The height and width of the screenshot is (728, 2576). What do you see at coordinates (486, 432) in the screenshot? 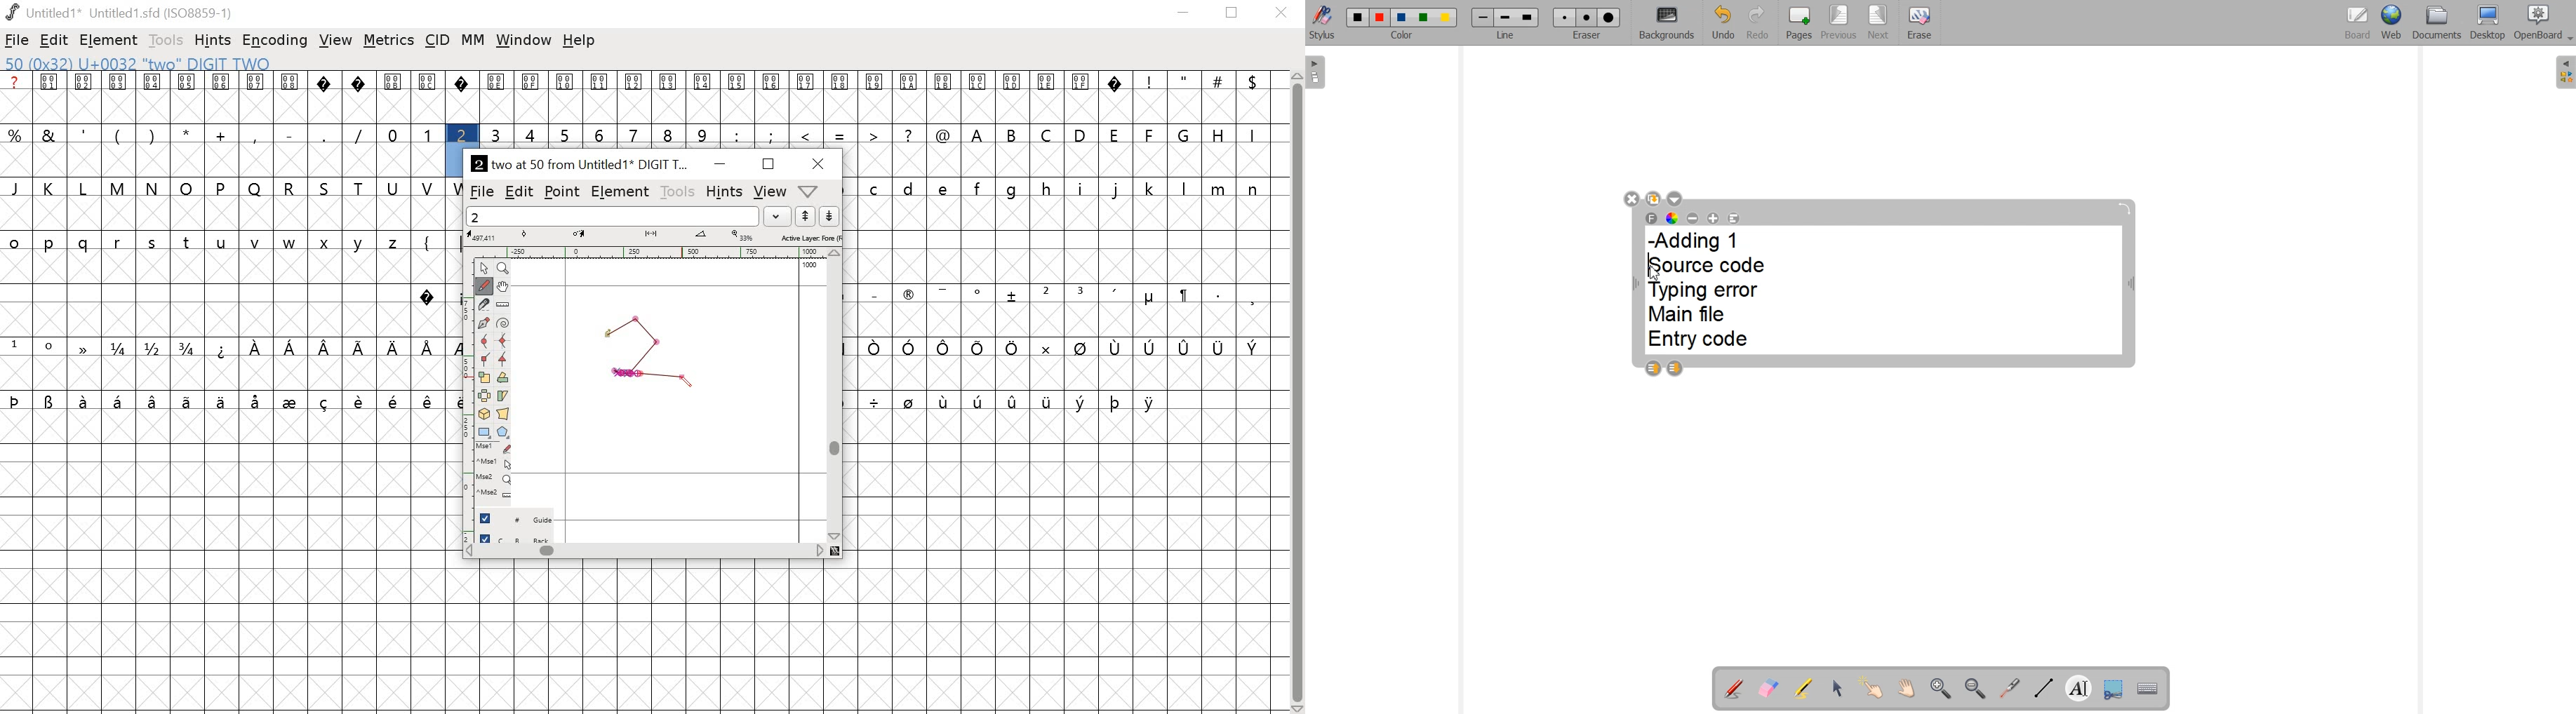
I see `rectangle/ellipse` at bounding box center [486, 432].